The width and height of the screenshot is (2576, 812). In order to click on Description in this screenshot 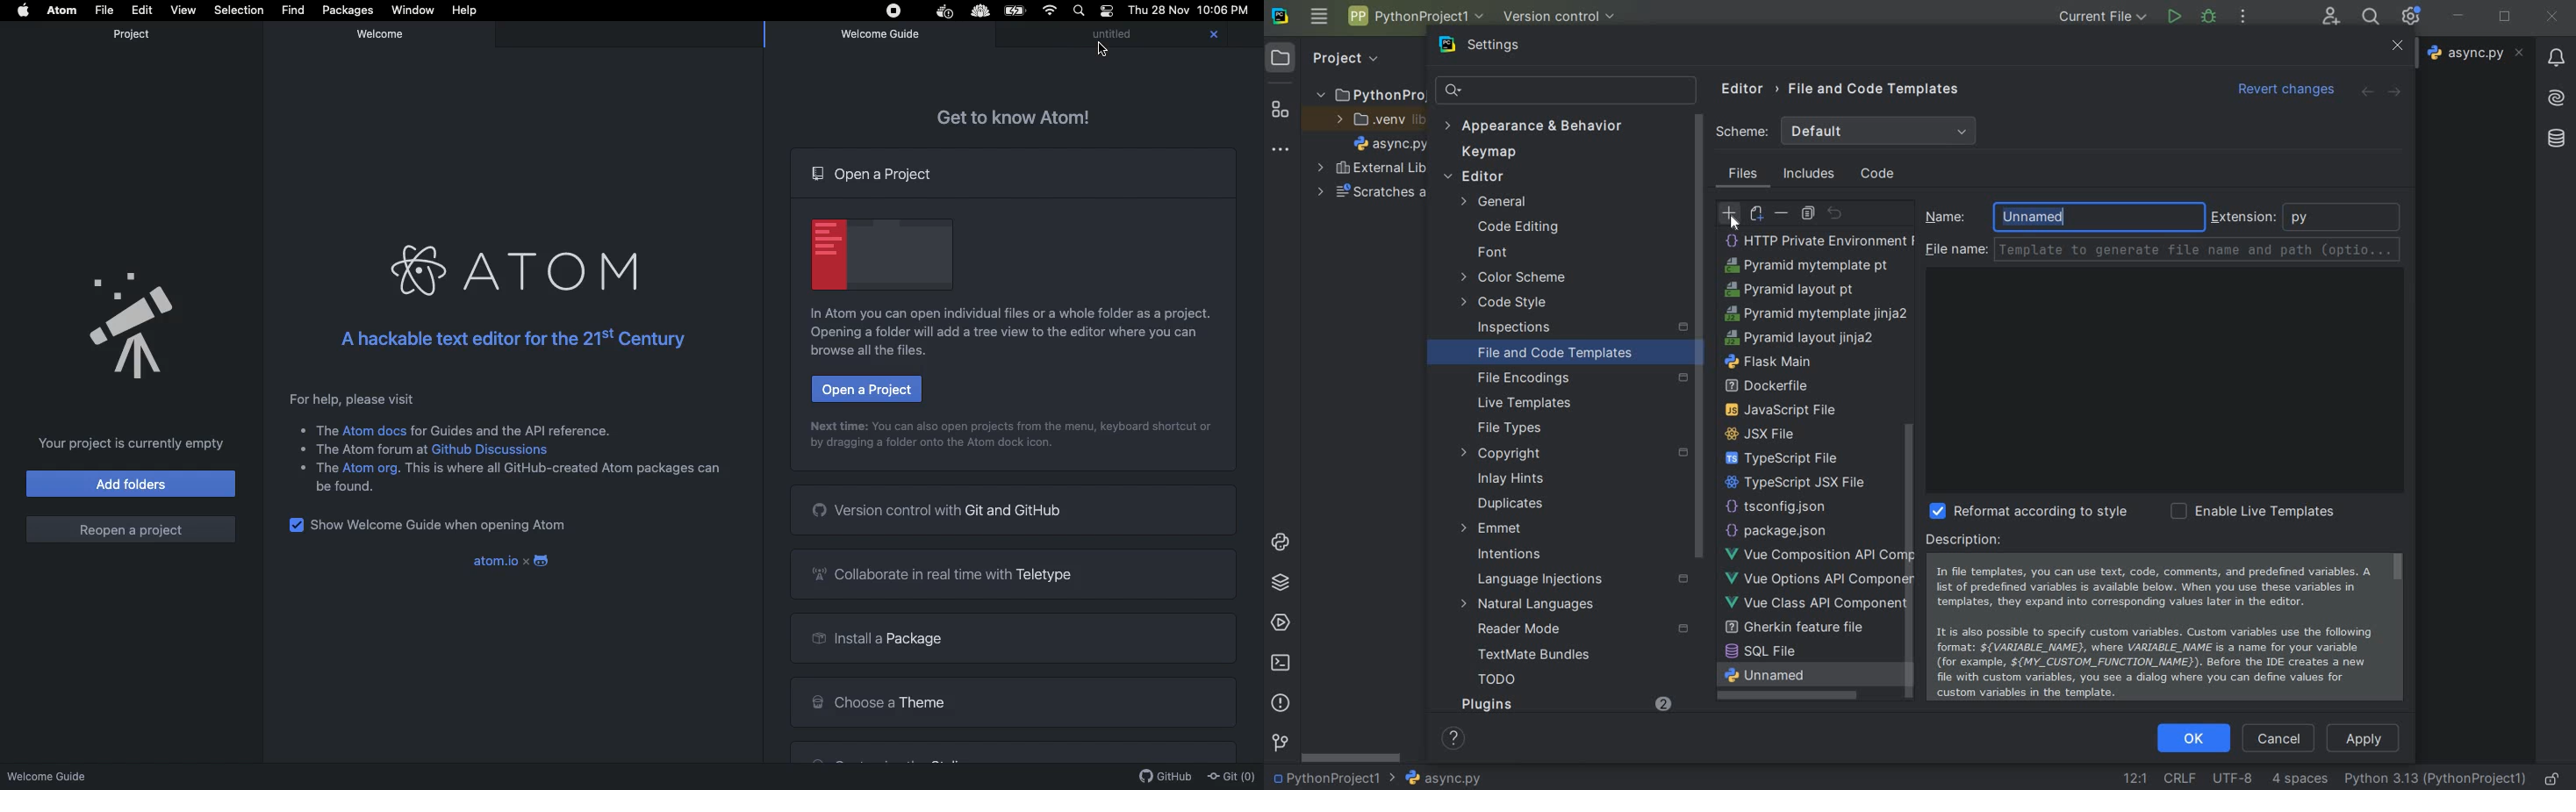, I will do `click(2162, 619)`.